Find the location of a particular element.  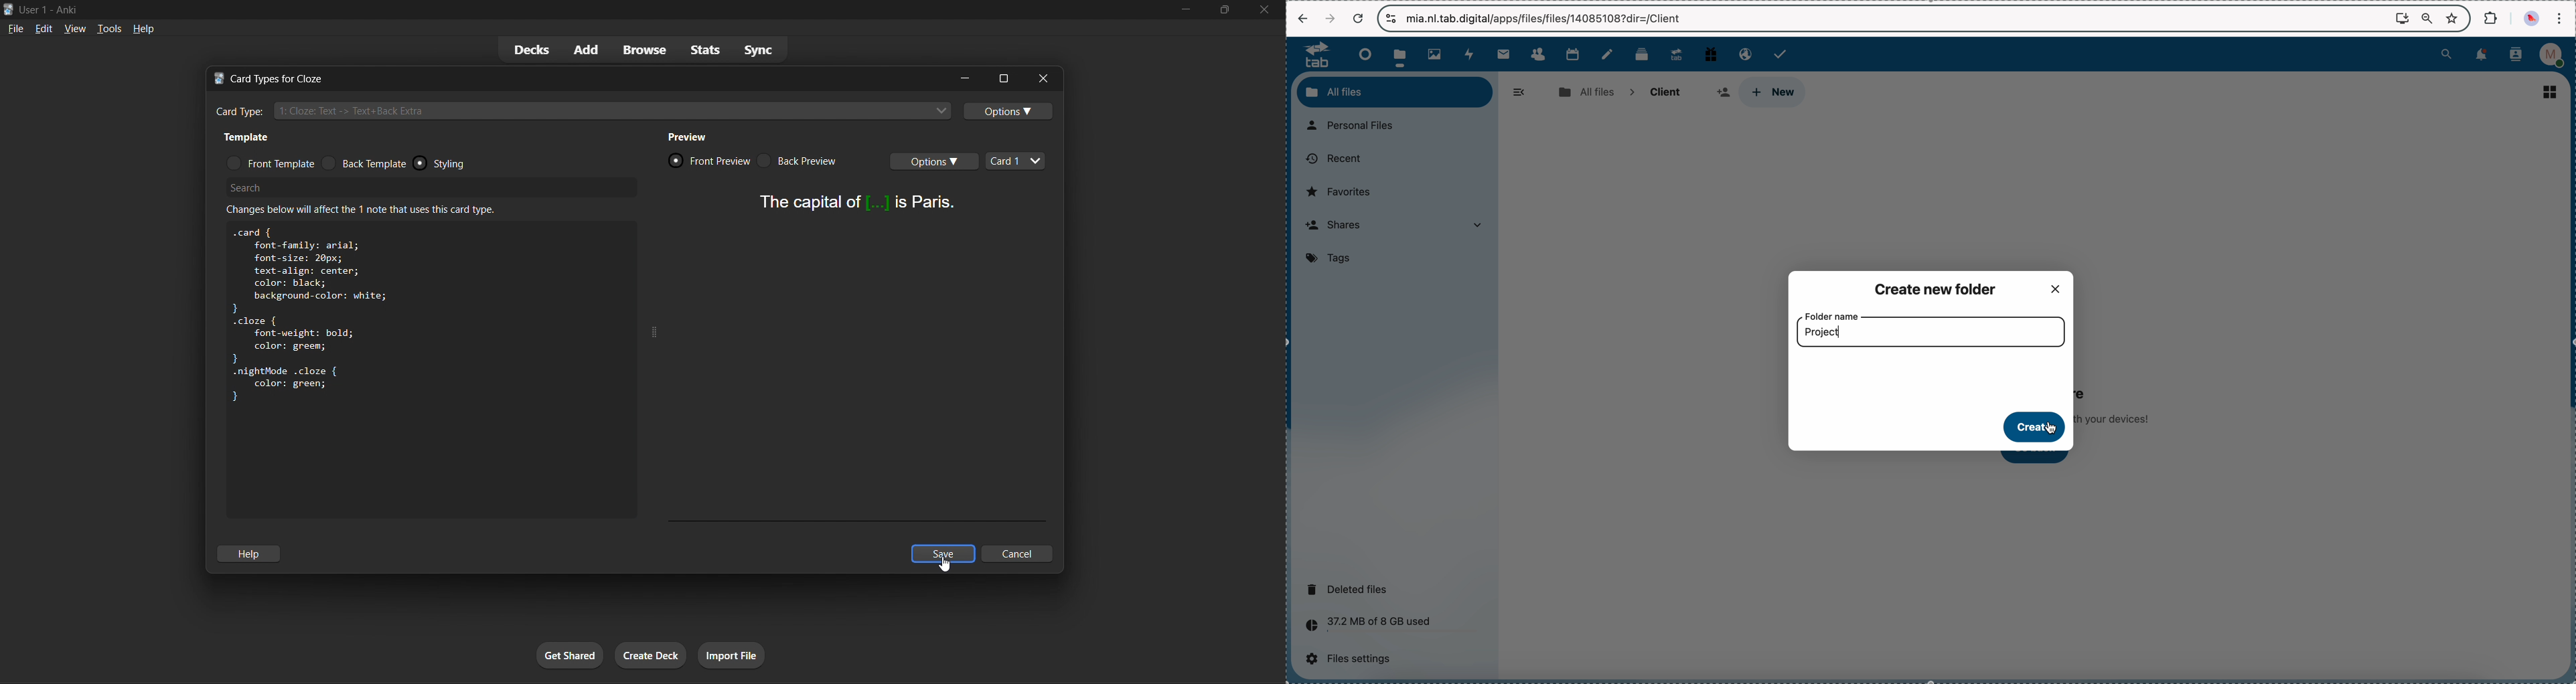

sync is located at coordinates (768, 48).